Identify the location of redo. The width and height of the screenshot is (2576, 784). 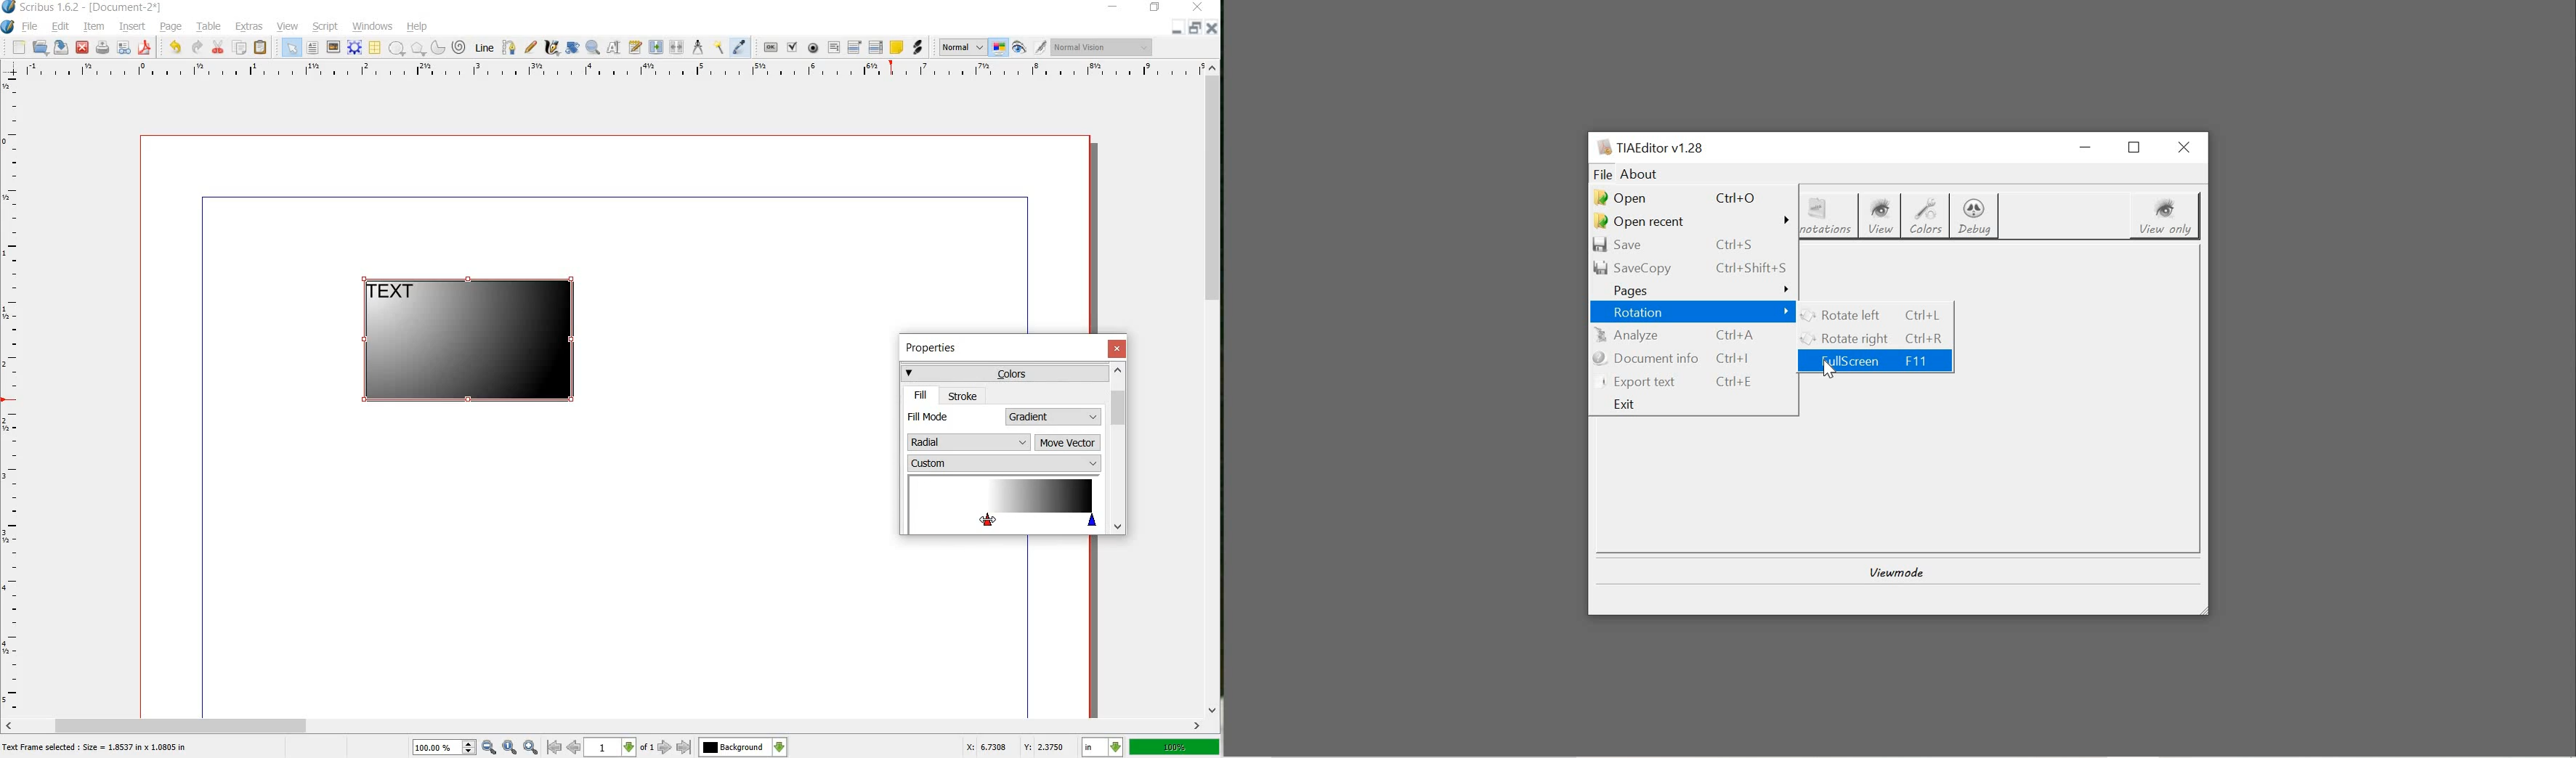
(197, 48).